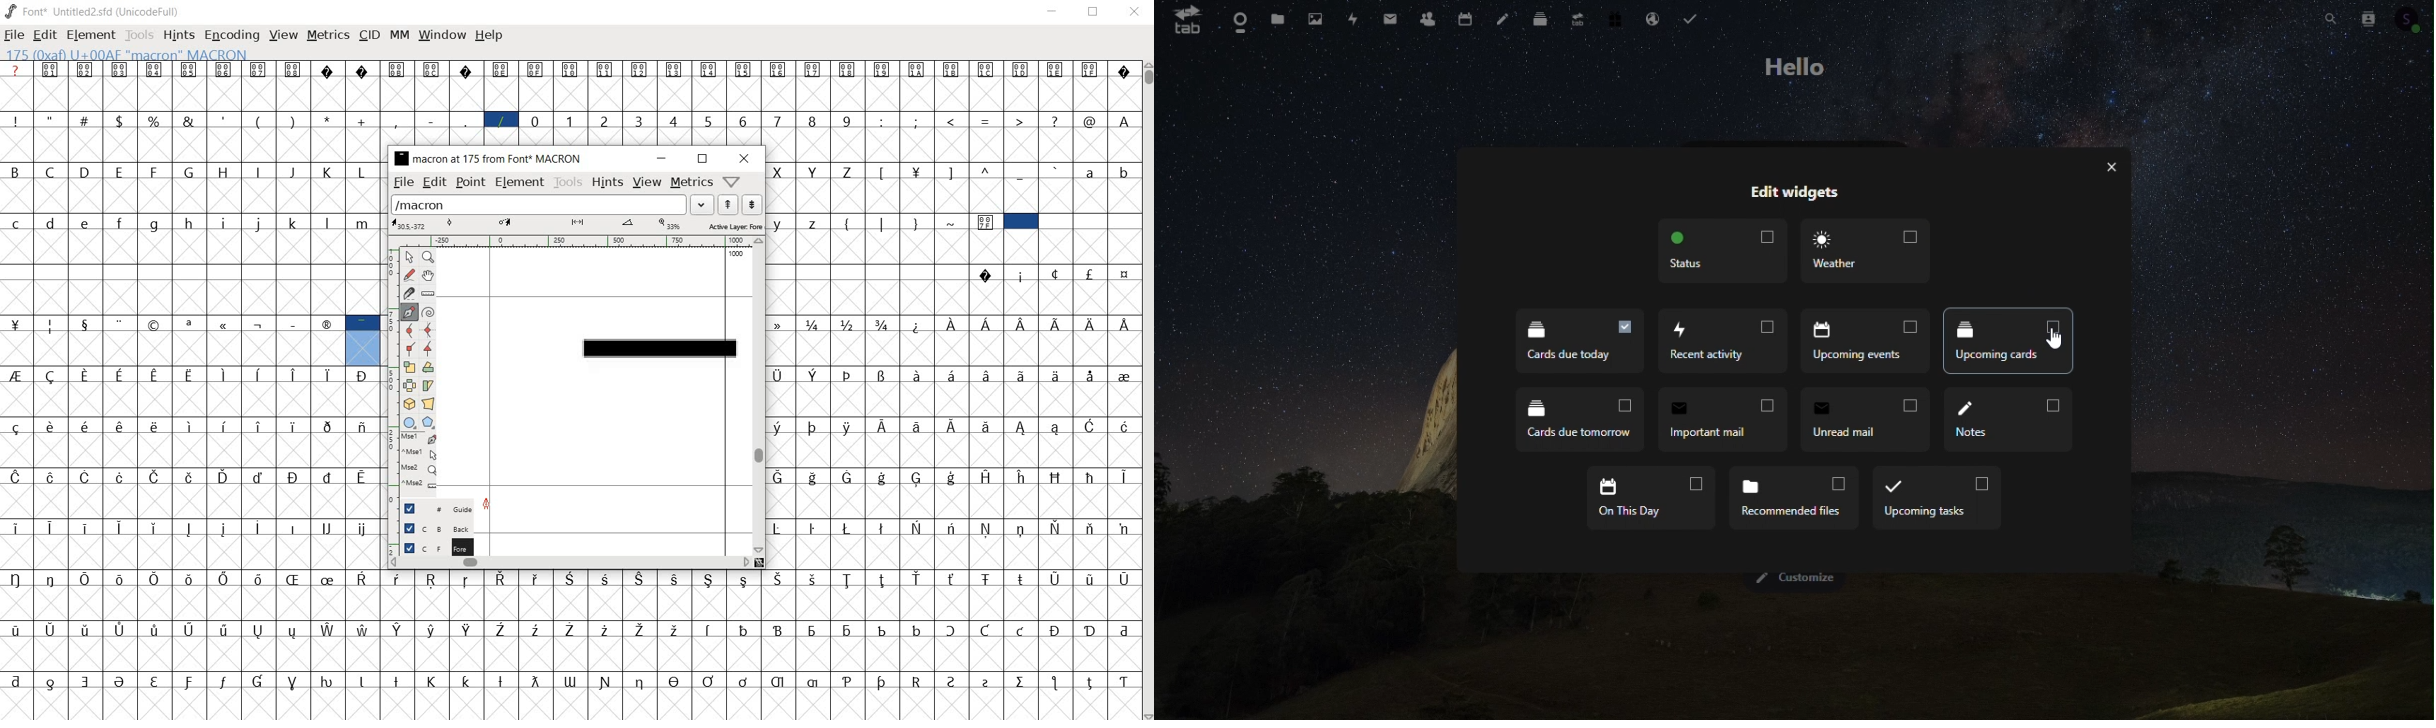 This screenshot has width=2436, height=728. Describe the element at coordinates (408, 312) in the screenshot. I see `pen` at that location.